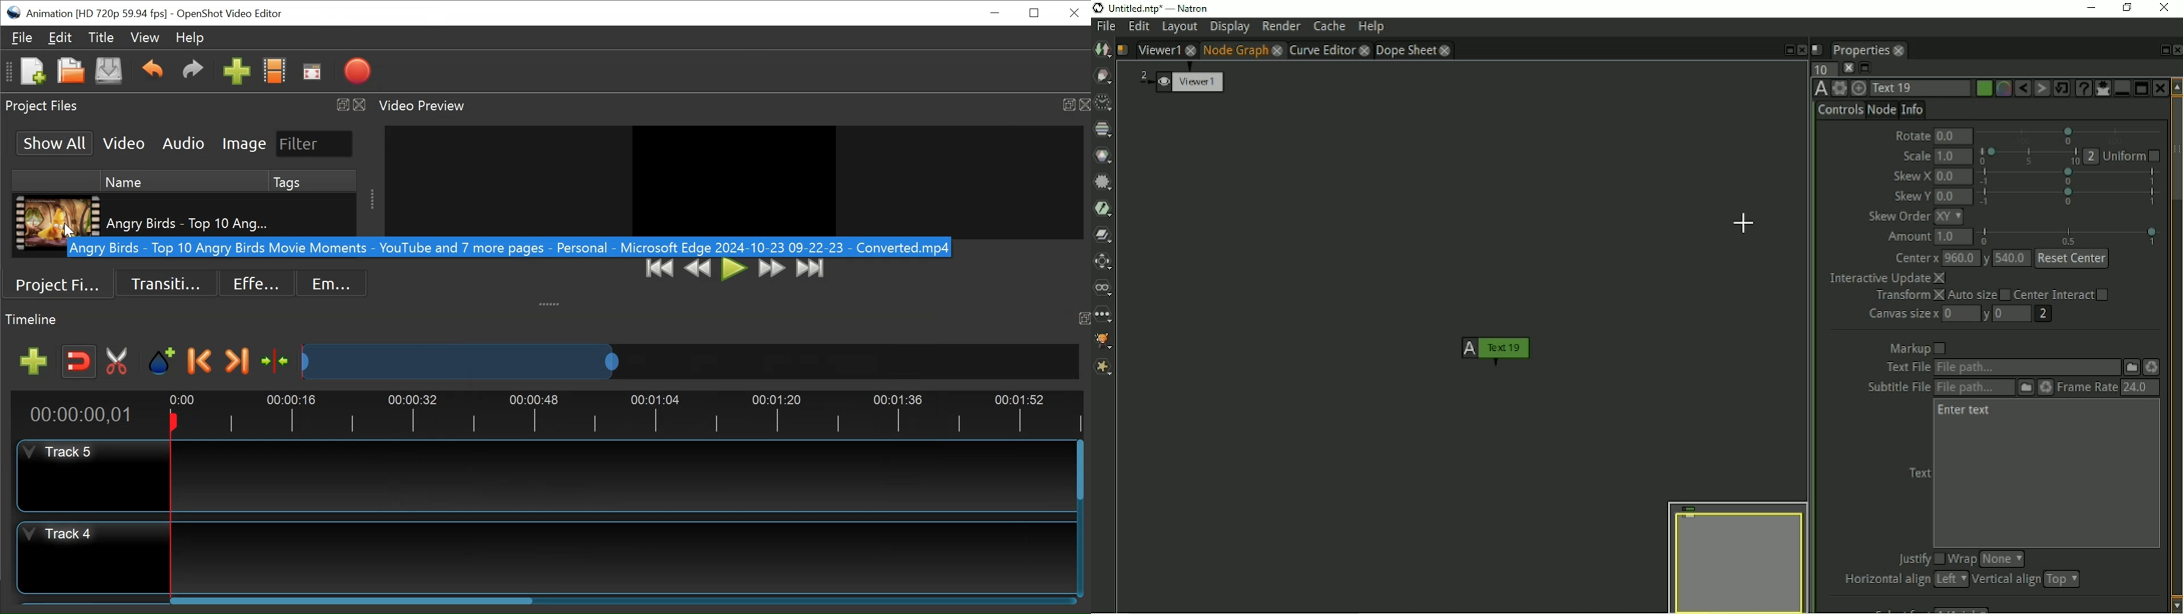  What do you see at coordinates (773, 269) in the screenshot?
I see `Fast Forward` at bounding box center [773, 269].